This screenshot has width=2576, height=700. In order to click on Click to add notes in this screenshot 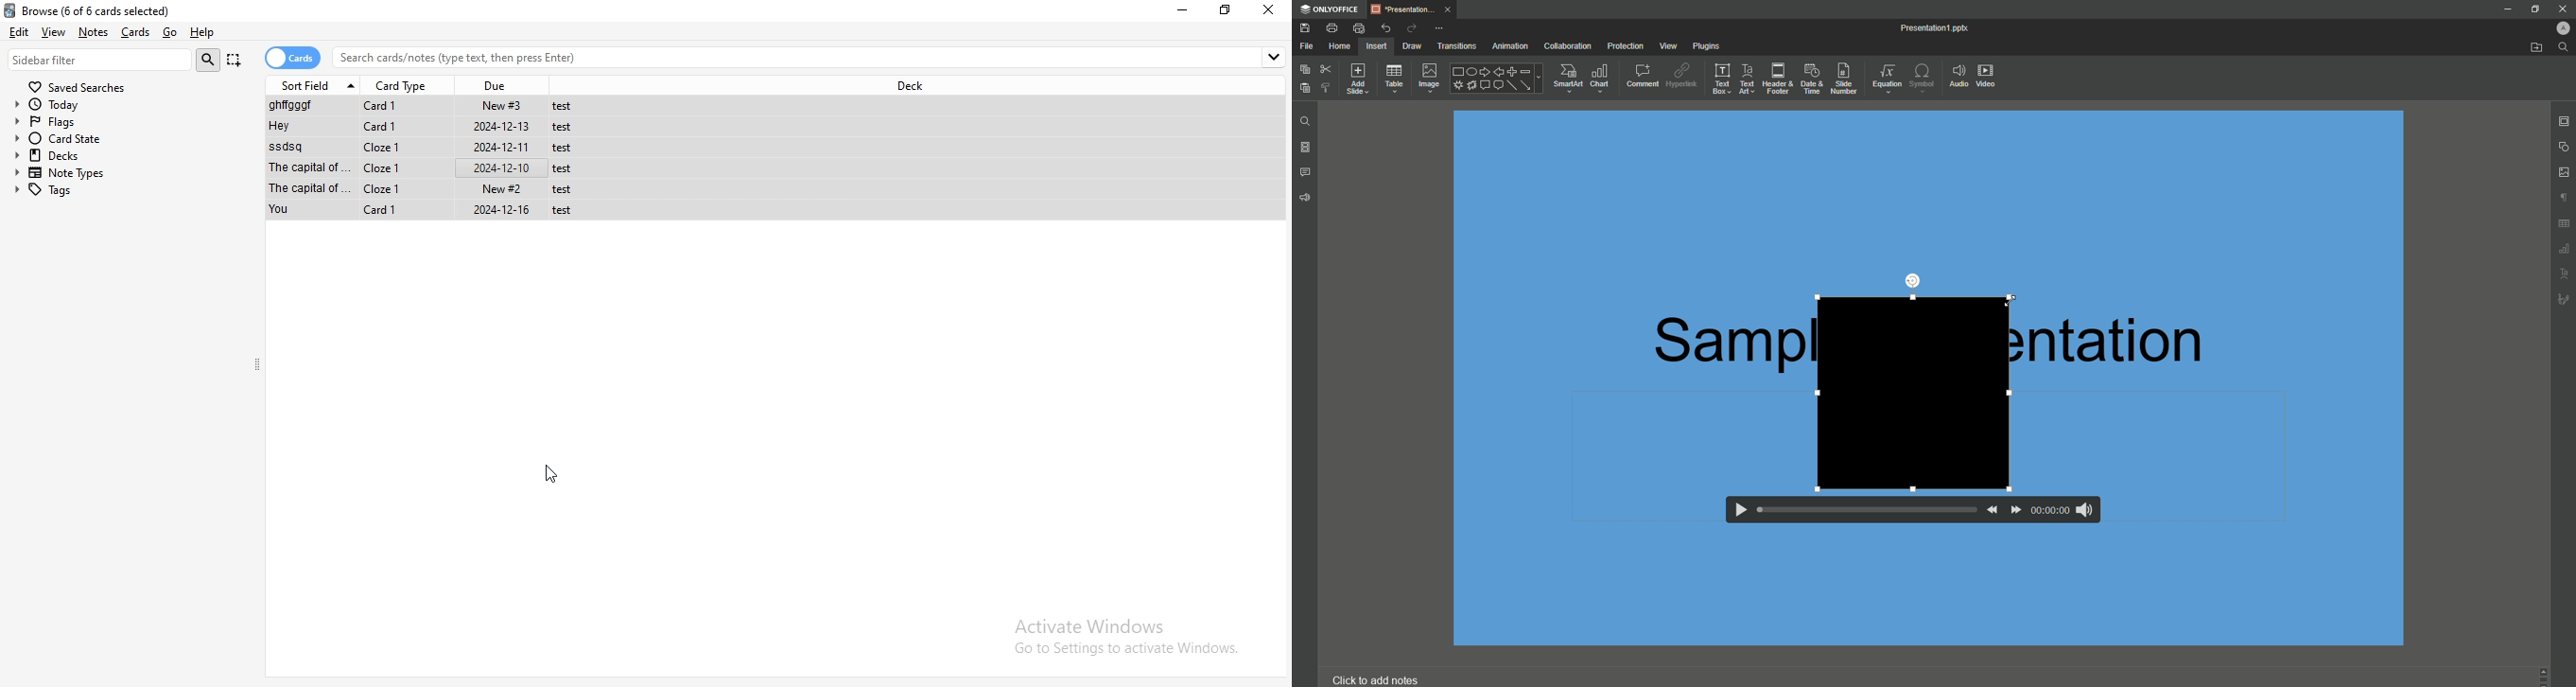, I will do `click(1381, 680)`.